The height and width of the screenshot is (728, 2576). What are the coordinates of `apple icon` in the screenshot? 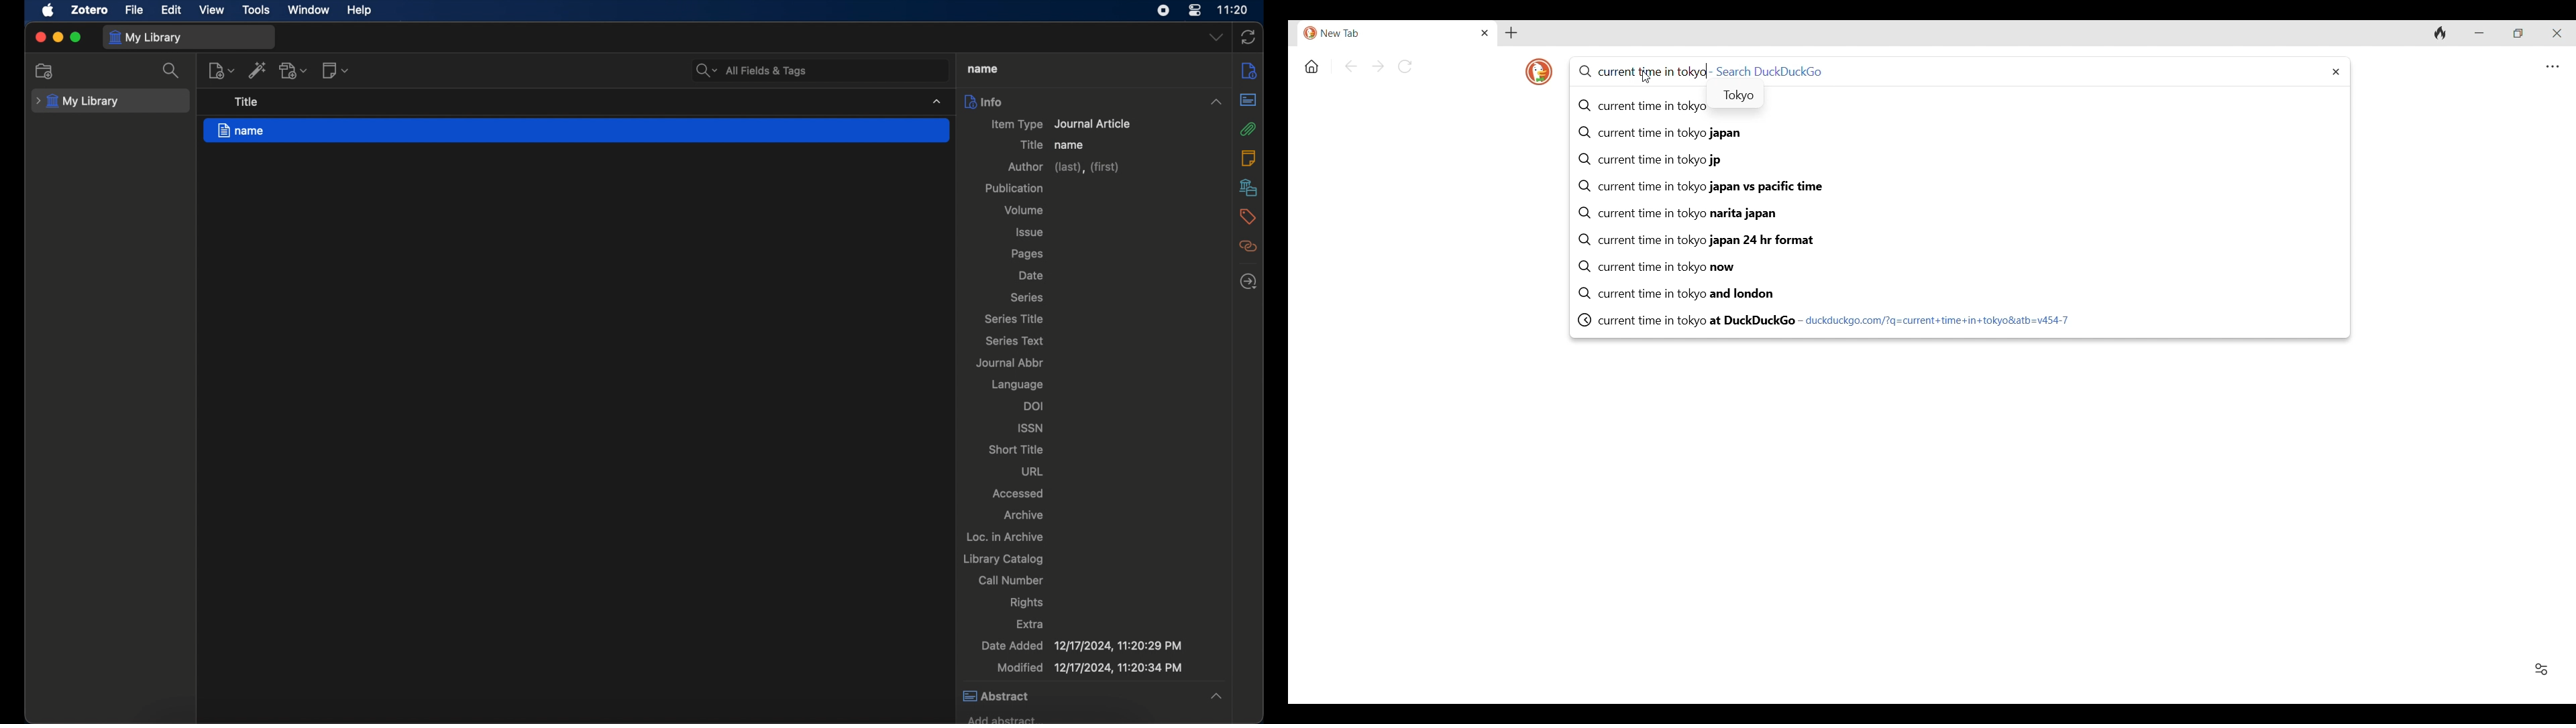 It's located at (48, 11).